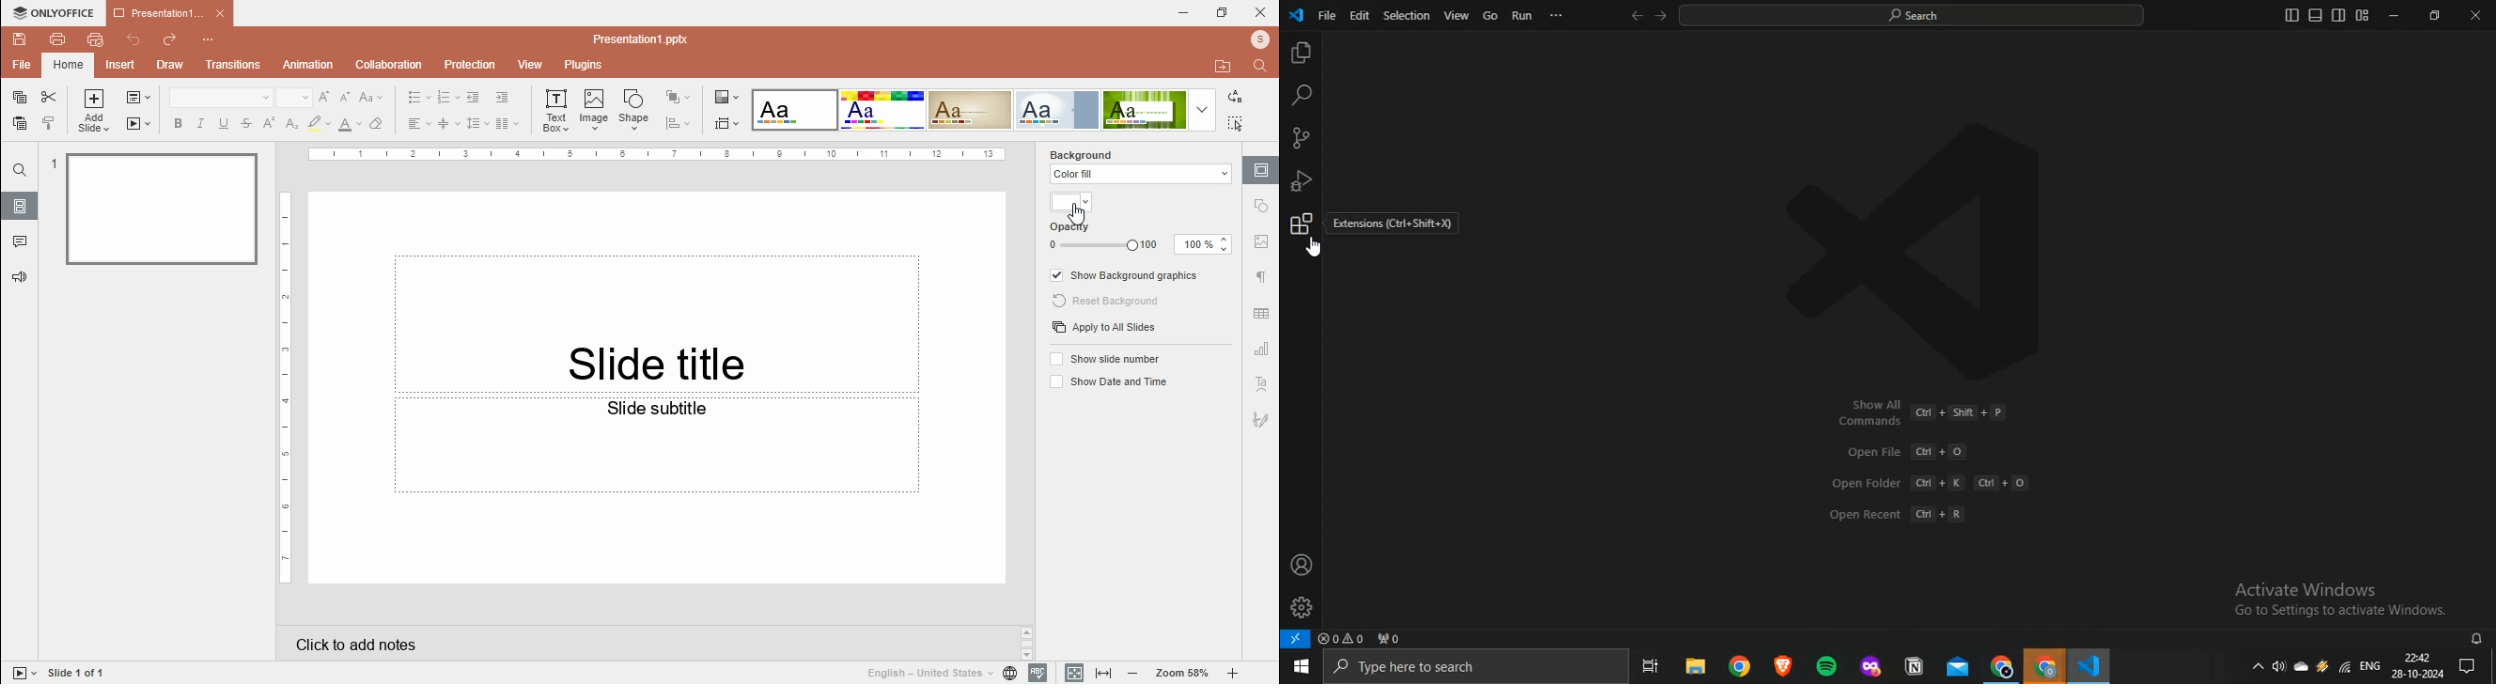 The width and height of the screenshot is (2520, 700). What do you see at coordinates (1915, 665) in the screenshot?
I see `notion` at bounding box center [1915, 665].